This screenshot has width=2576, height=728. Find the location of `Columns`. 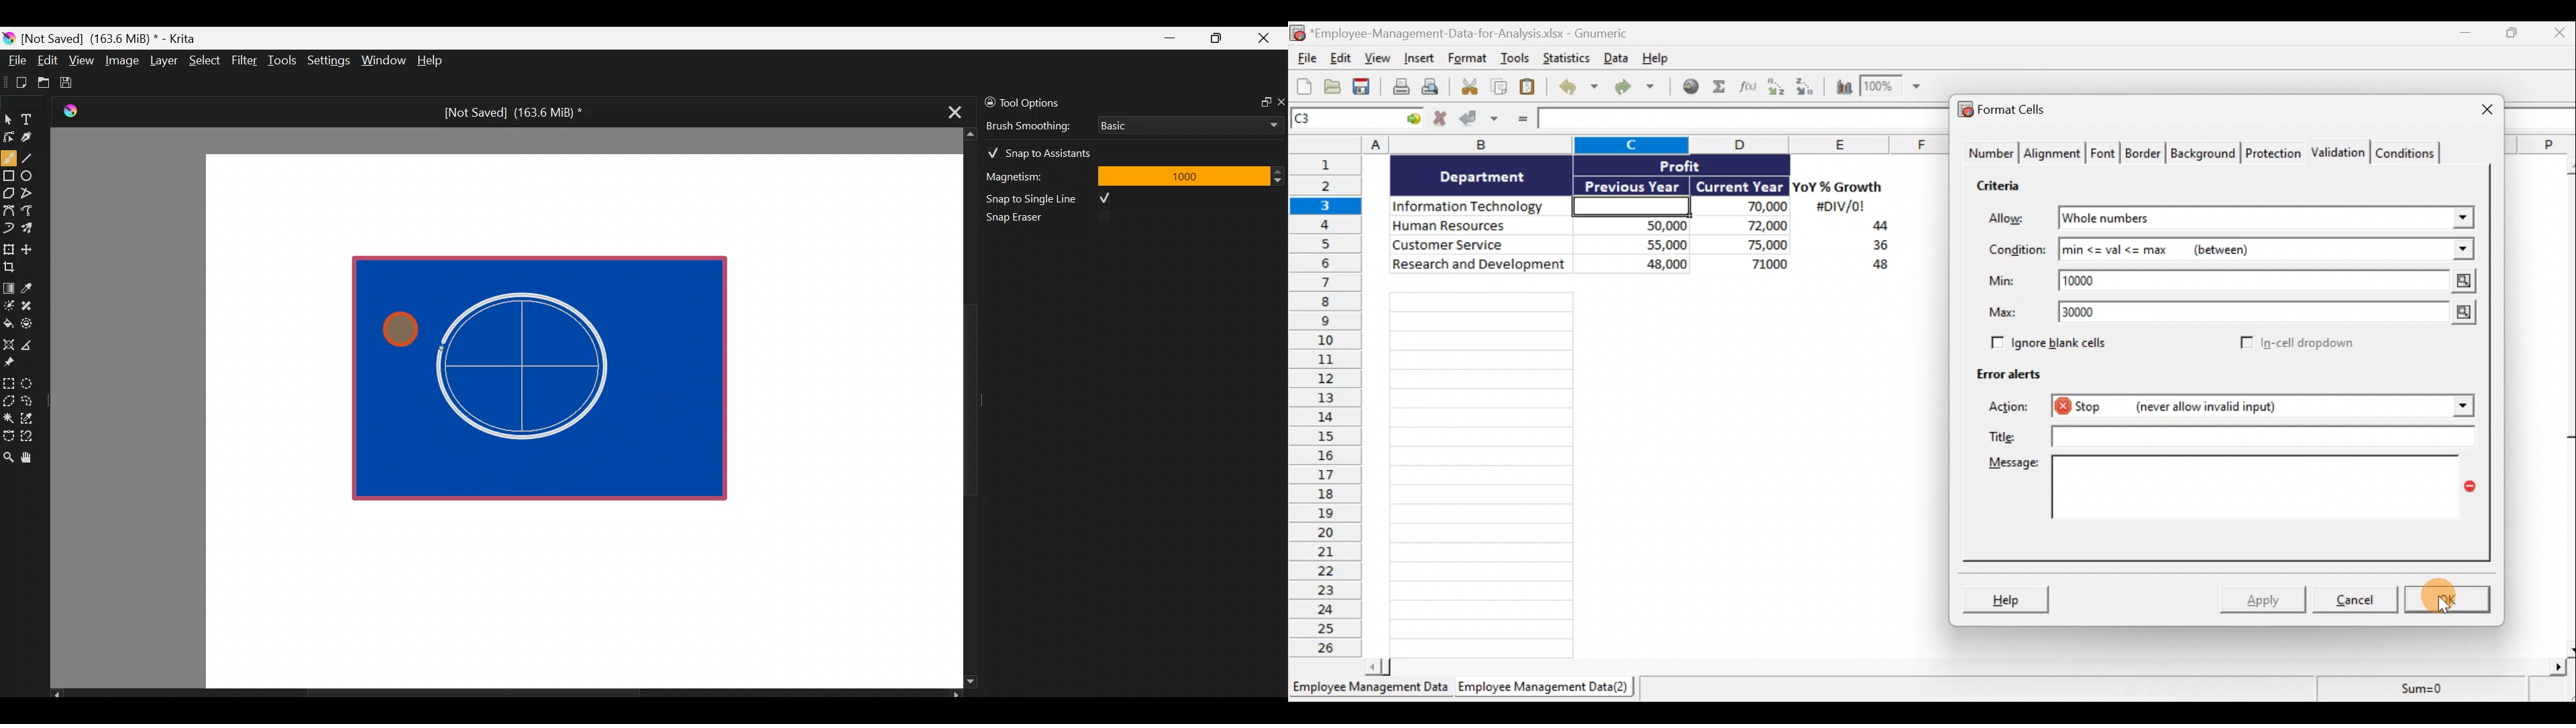

Columns is located at coordinates (1624, 144).